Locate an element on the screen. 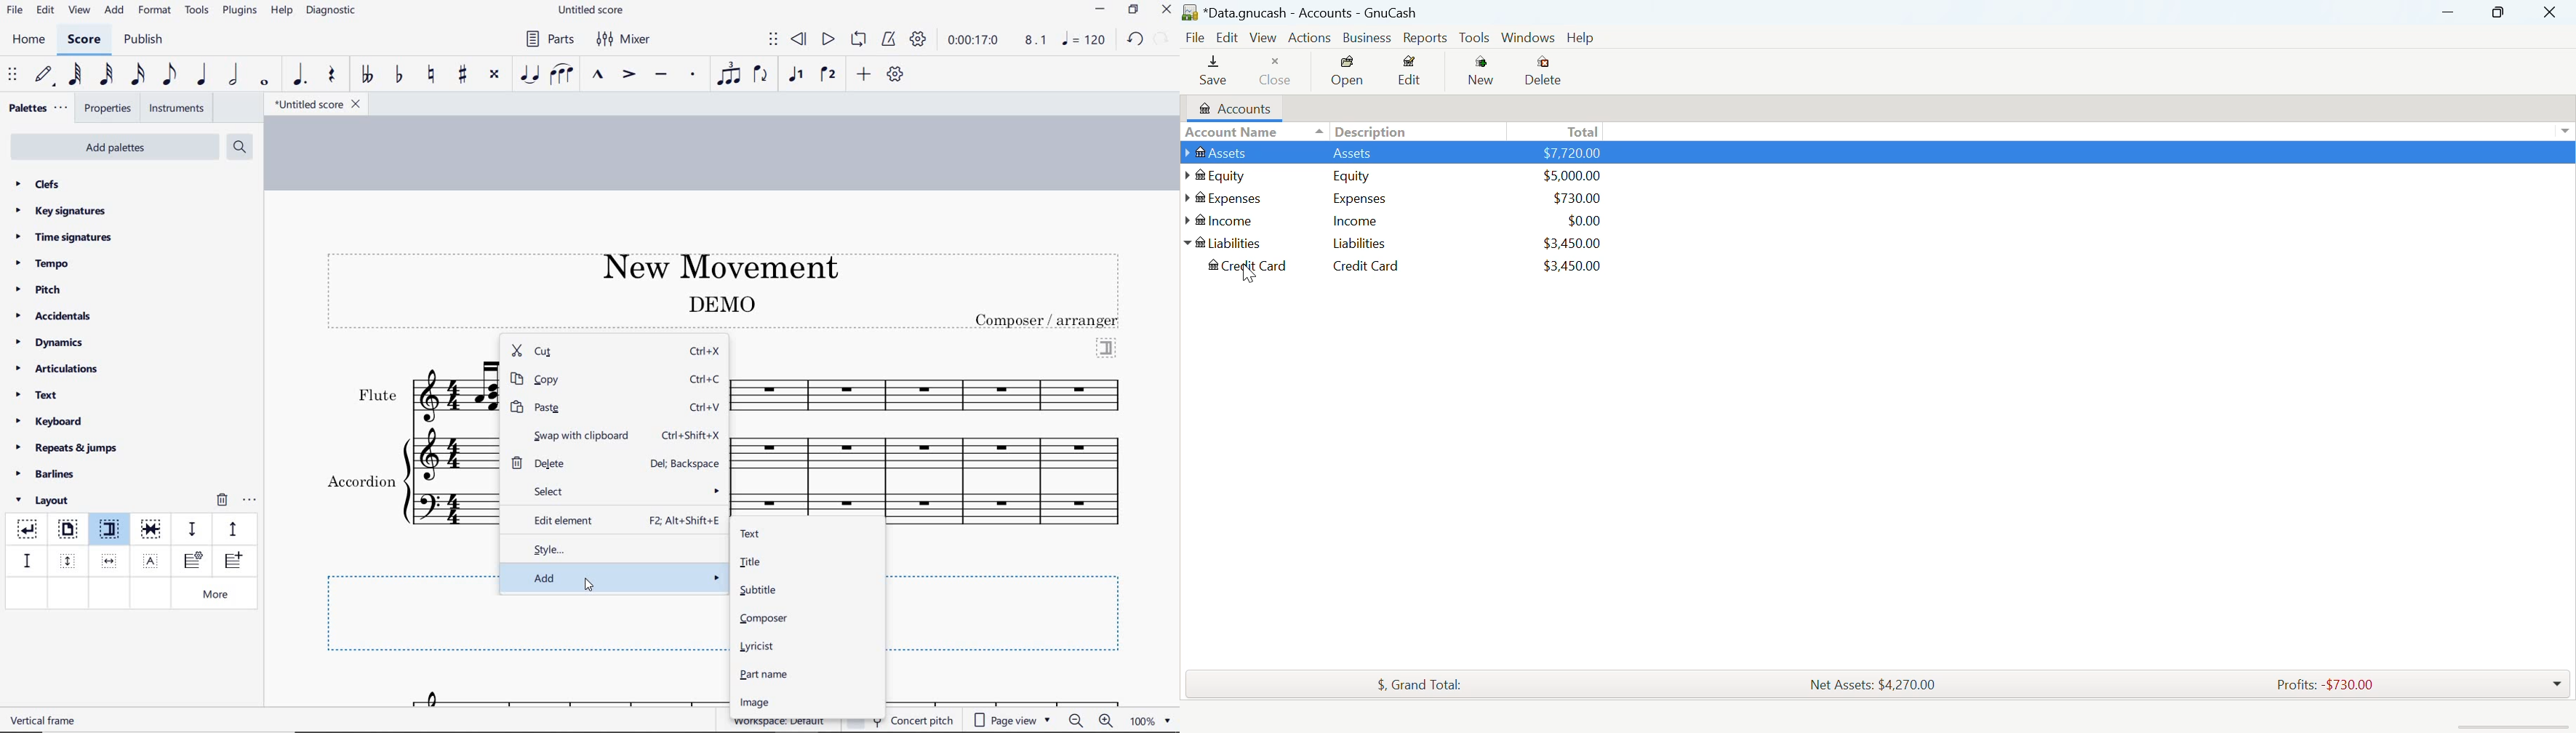 The height and width of the screenshot is (756, 2576). instruments is located at coordinates (174, 109).